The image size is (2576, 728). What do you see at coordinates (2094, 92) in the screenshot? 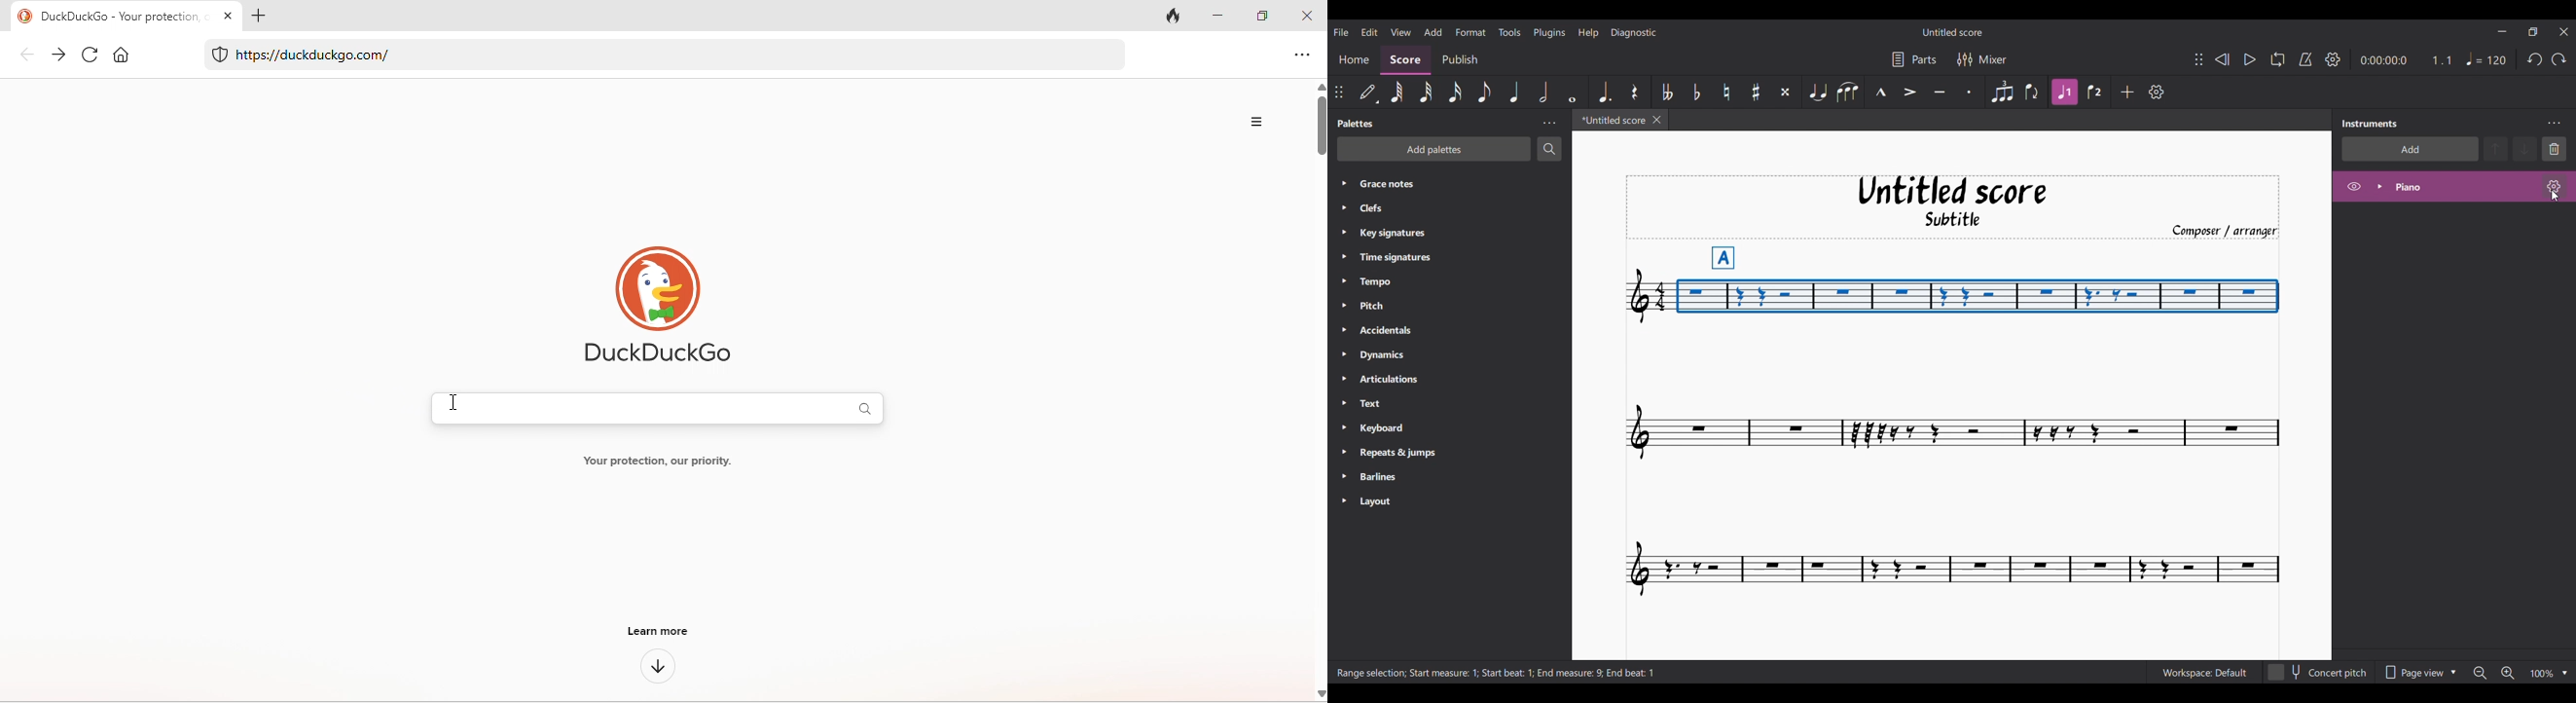
I see `Voice 2` at bounding box center [2094, 92].